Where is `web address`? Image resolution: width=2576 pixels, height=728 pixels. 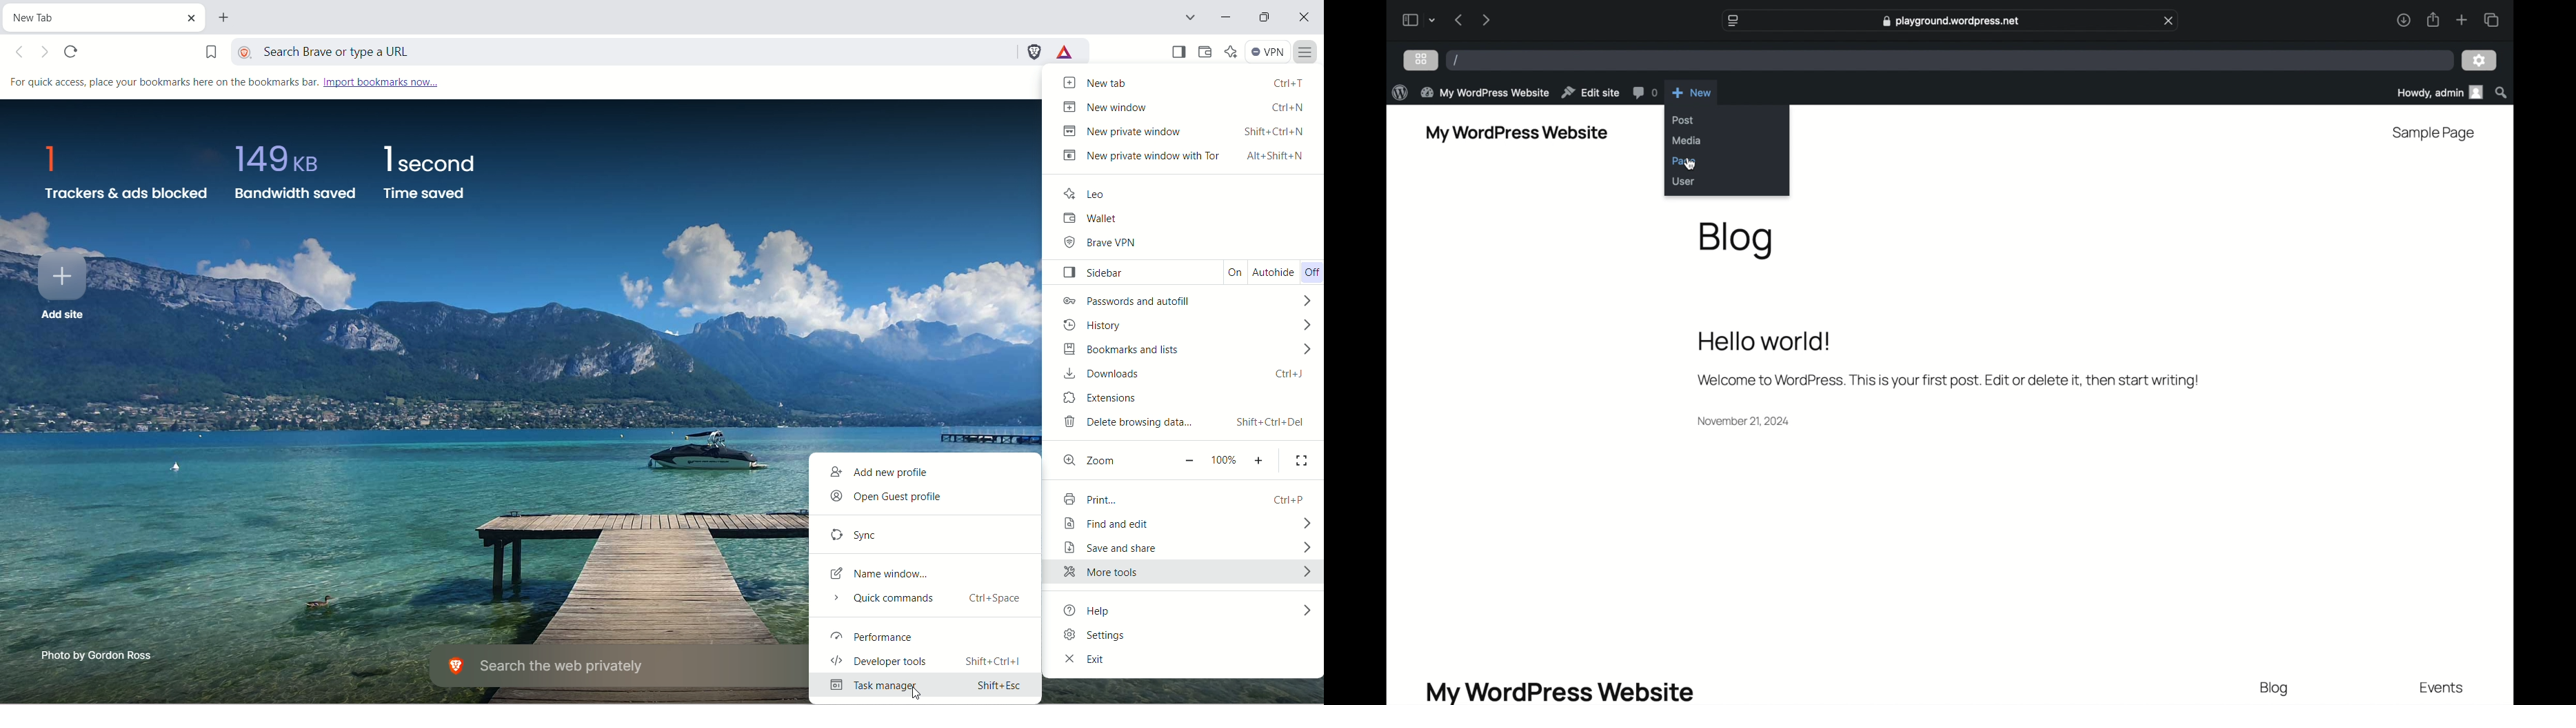 web address is located at coordinates (1953, 21).